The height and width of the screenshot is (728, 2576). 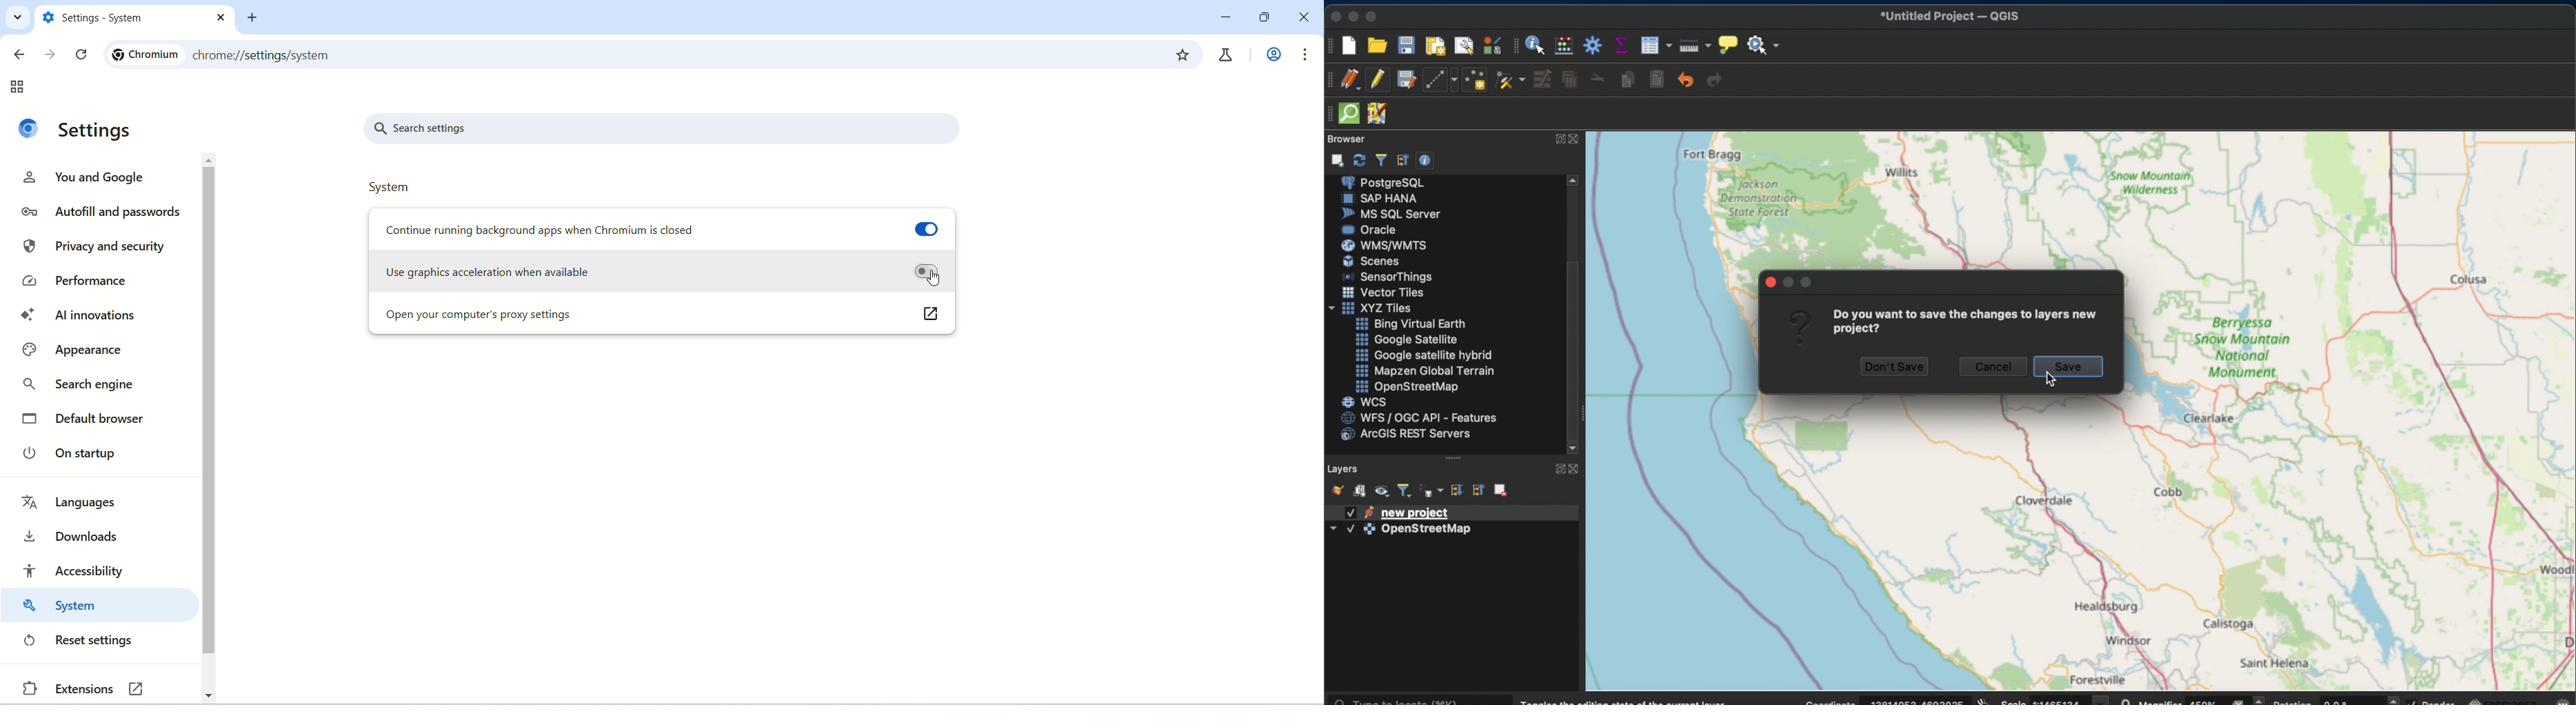 What do you see at coordinates (97, 130) in the screenshot?
I see `settings` at bounding box center [97, 130].